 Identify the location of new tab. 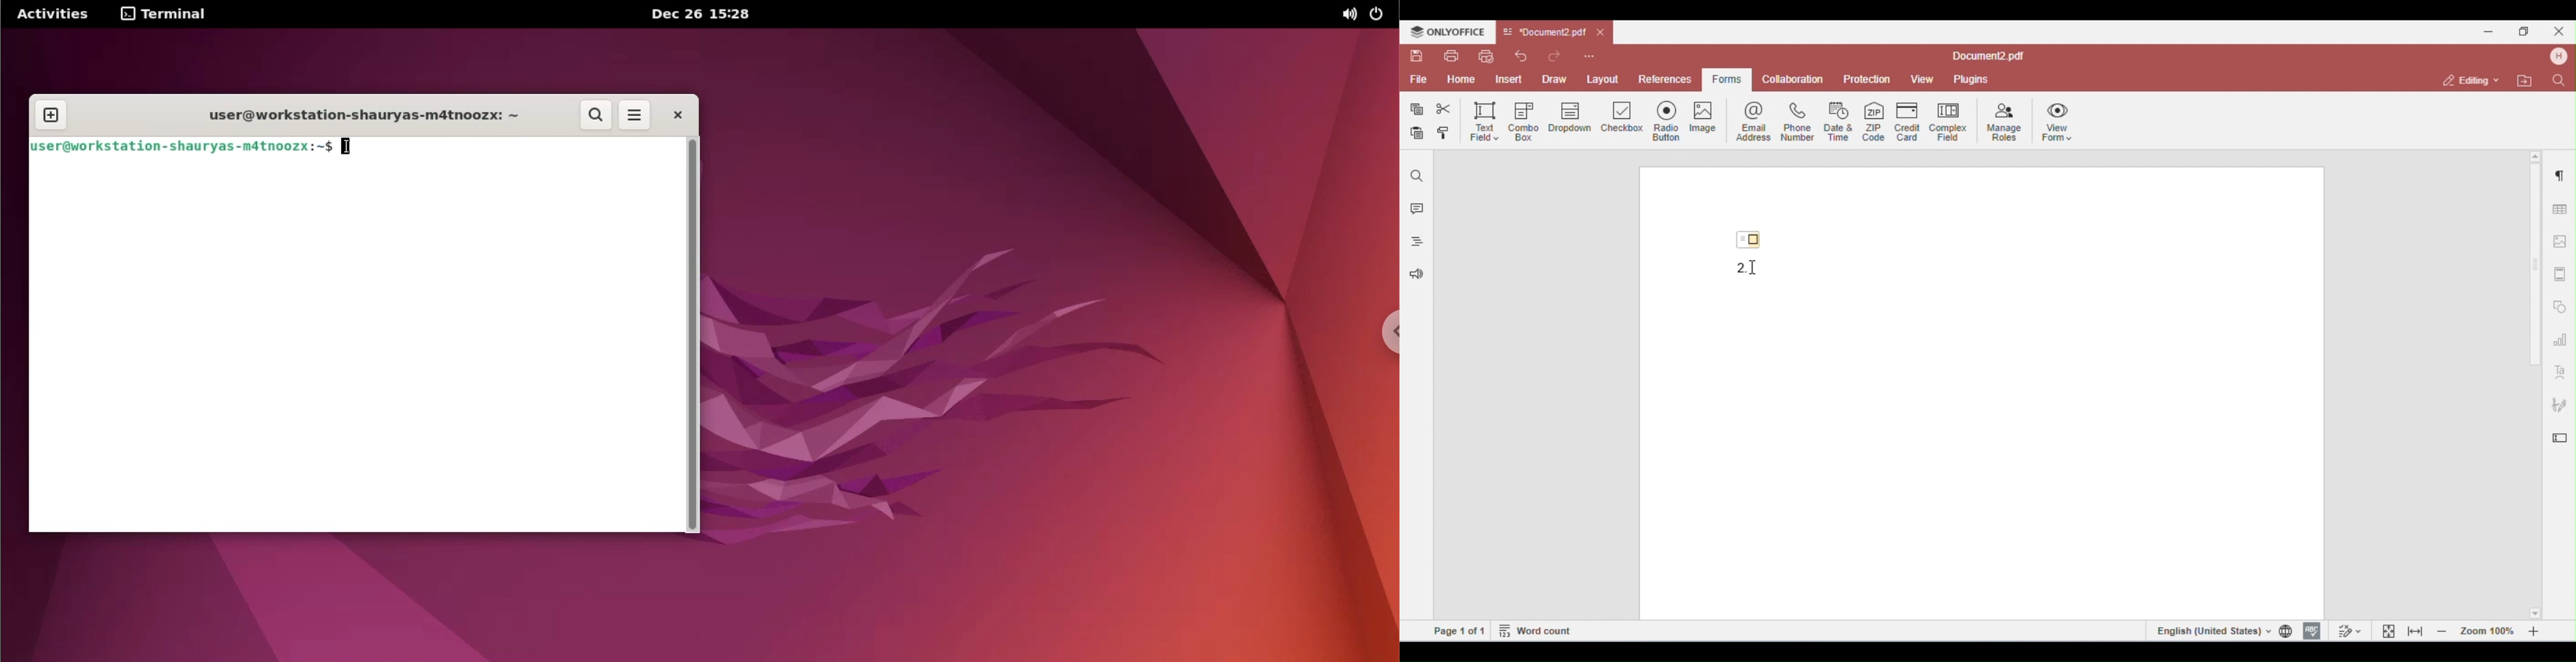
(53, 114).